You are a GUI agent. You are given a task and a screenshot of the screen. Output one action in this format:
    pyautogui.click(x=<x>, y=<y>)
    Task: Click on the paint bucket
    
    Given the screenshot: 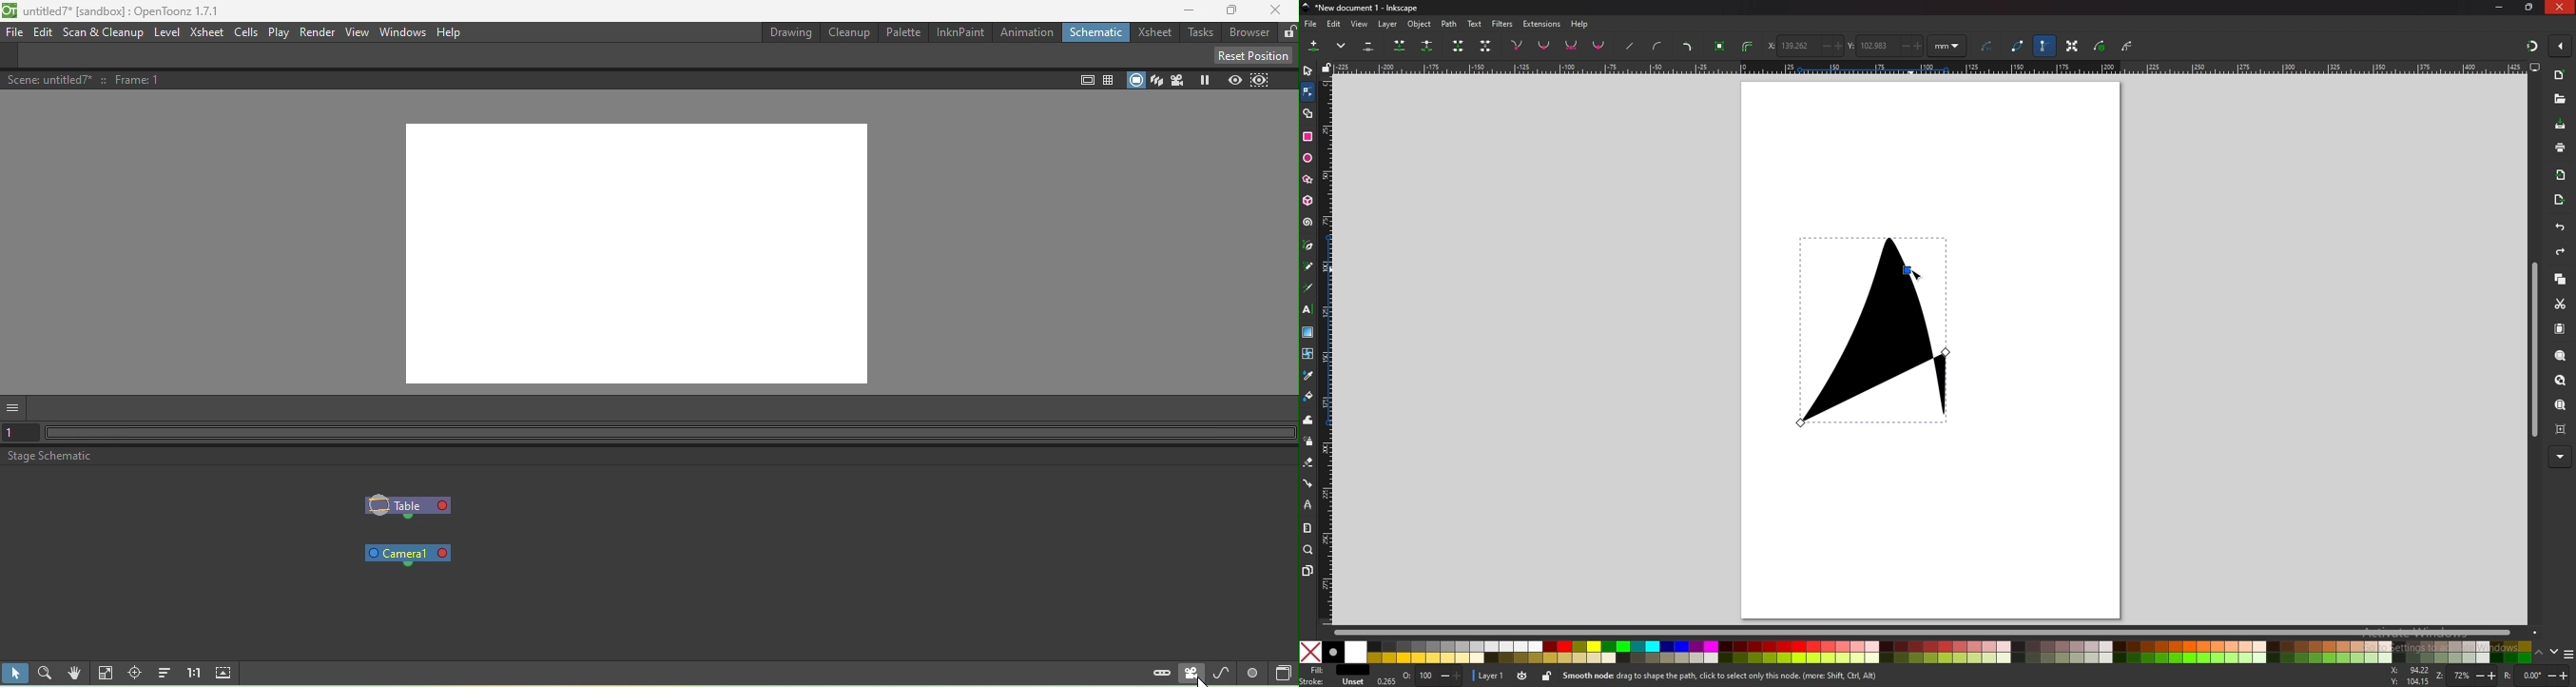 What is the action you would take?
    pyautogui.click(x=1308, y=397)
    